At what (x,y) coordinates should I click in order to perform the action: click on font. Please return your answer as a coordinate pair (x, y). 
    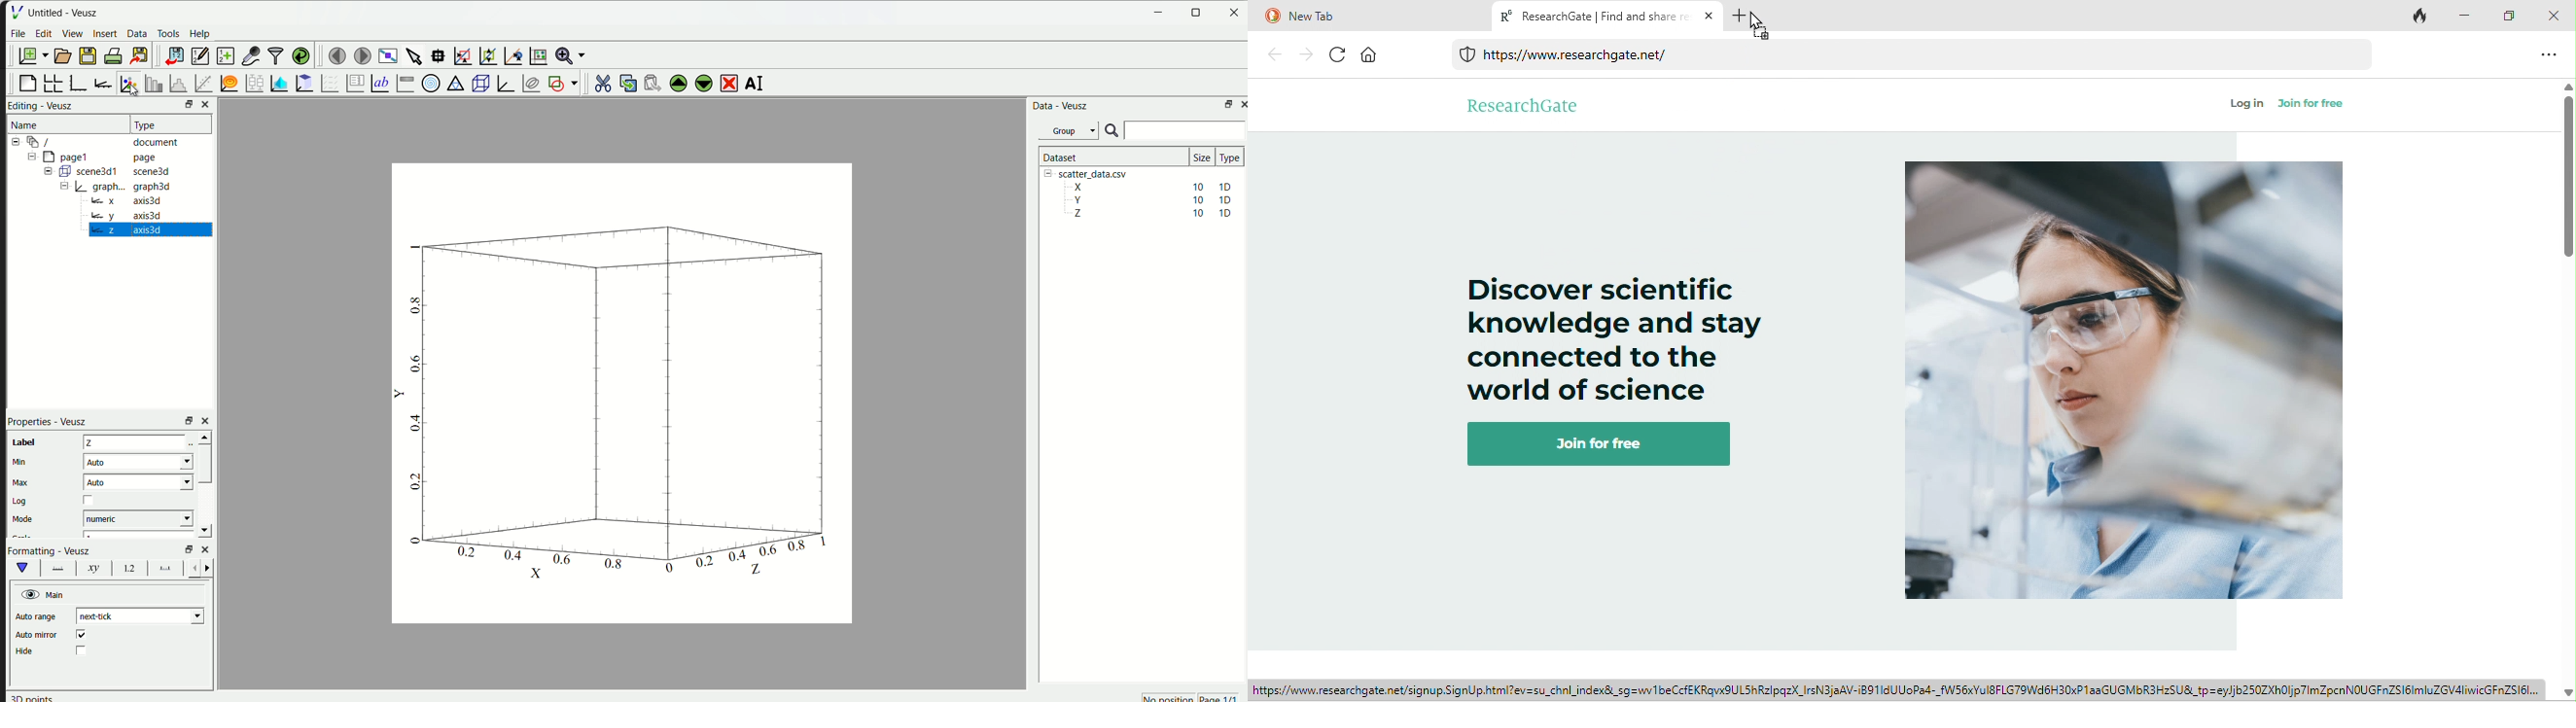
    Looking at the image, I should click on (164, 568).